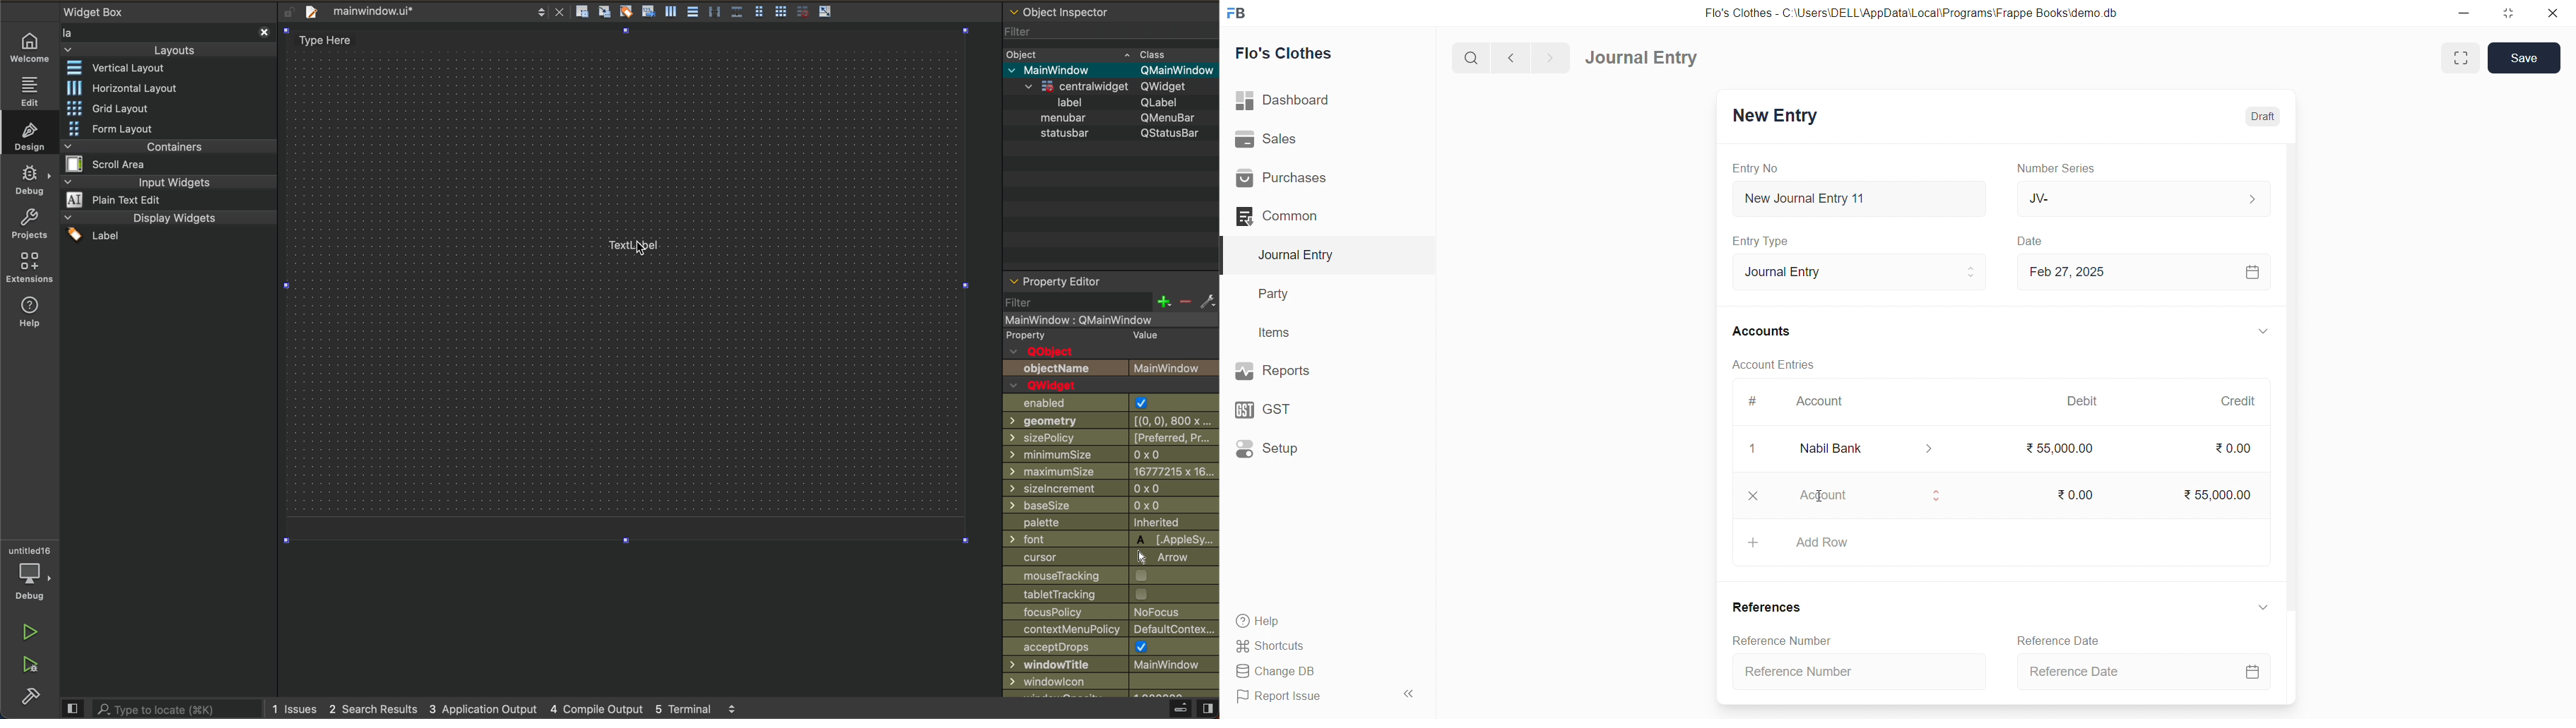 This screenshot has height=728, width=2576. What do you see at coordinates (125, 70) in the screenshot?
I see `widget layout` at bounding box center [125, 70].